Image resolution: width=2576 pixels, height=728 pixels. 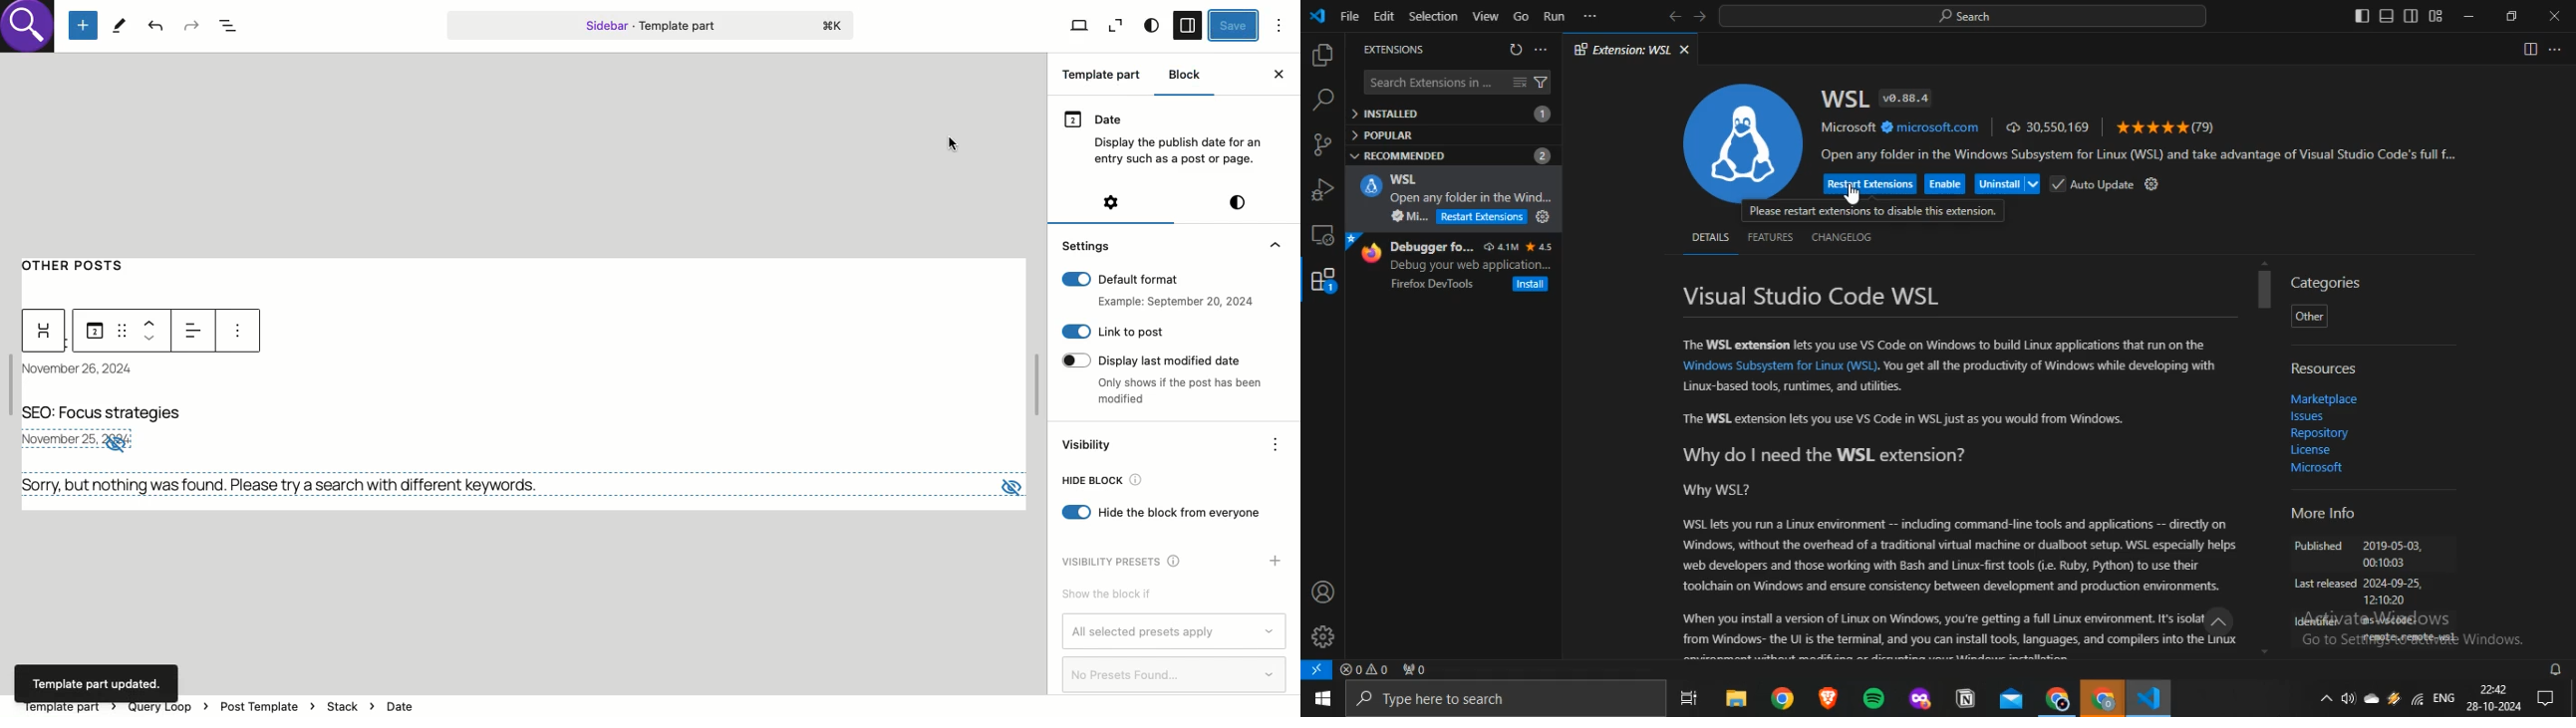 What do you see at coordinates (2324, 585) in the screenshot?
I see `Last released` at bounding box center [2324, 585].